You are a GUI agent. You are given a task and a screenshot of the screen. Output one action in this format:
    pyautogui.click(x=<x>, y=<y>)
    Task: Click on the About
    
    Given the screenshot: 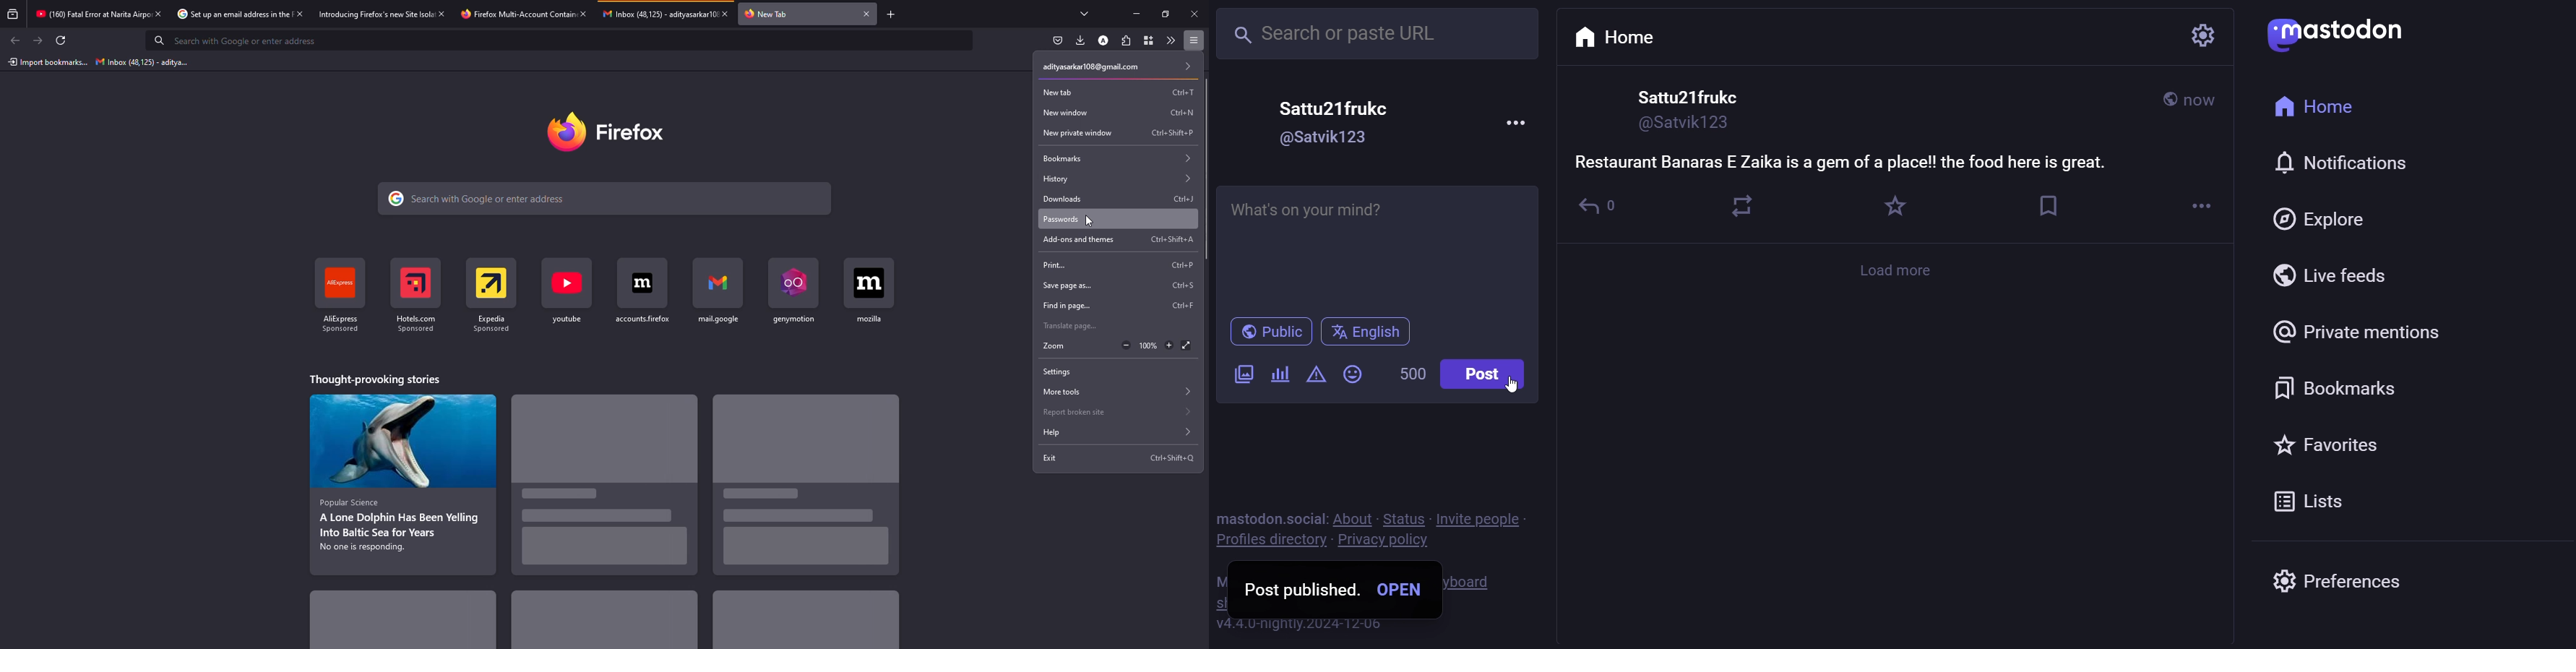 What is the action you would take?
    pyautogui.click(x=1354, y=517)
    